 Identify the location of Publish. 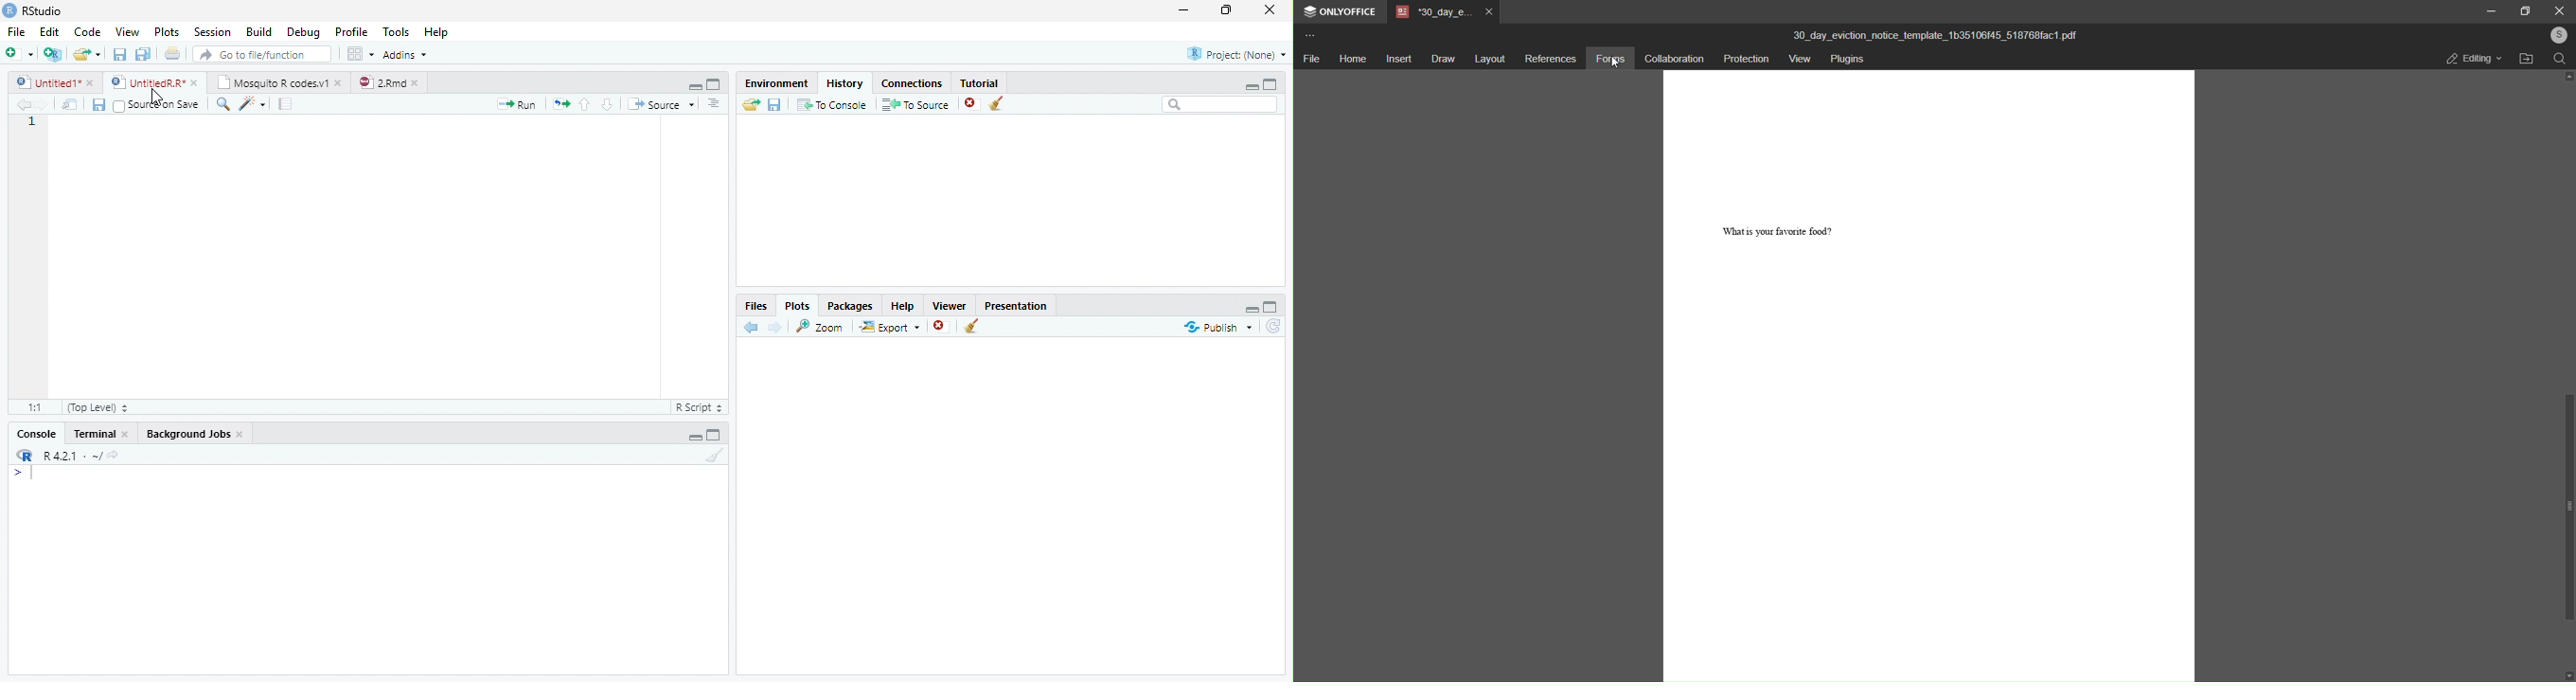
(1216, 328).